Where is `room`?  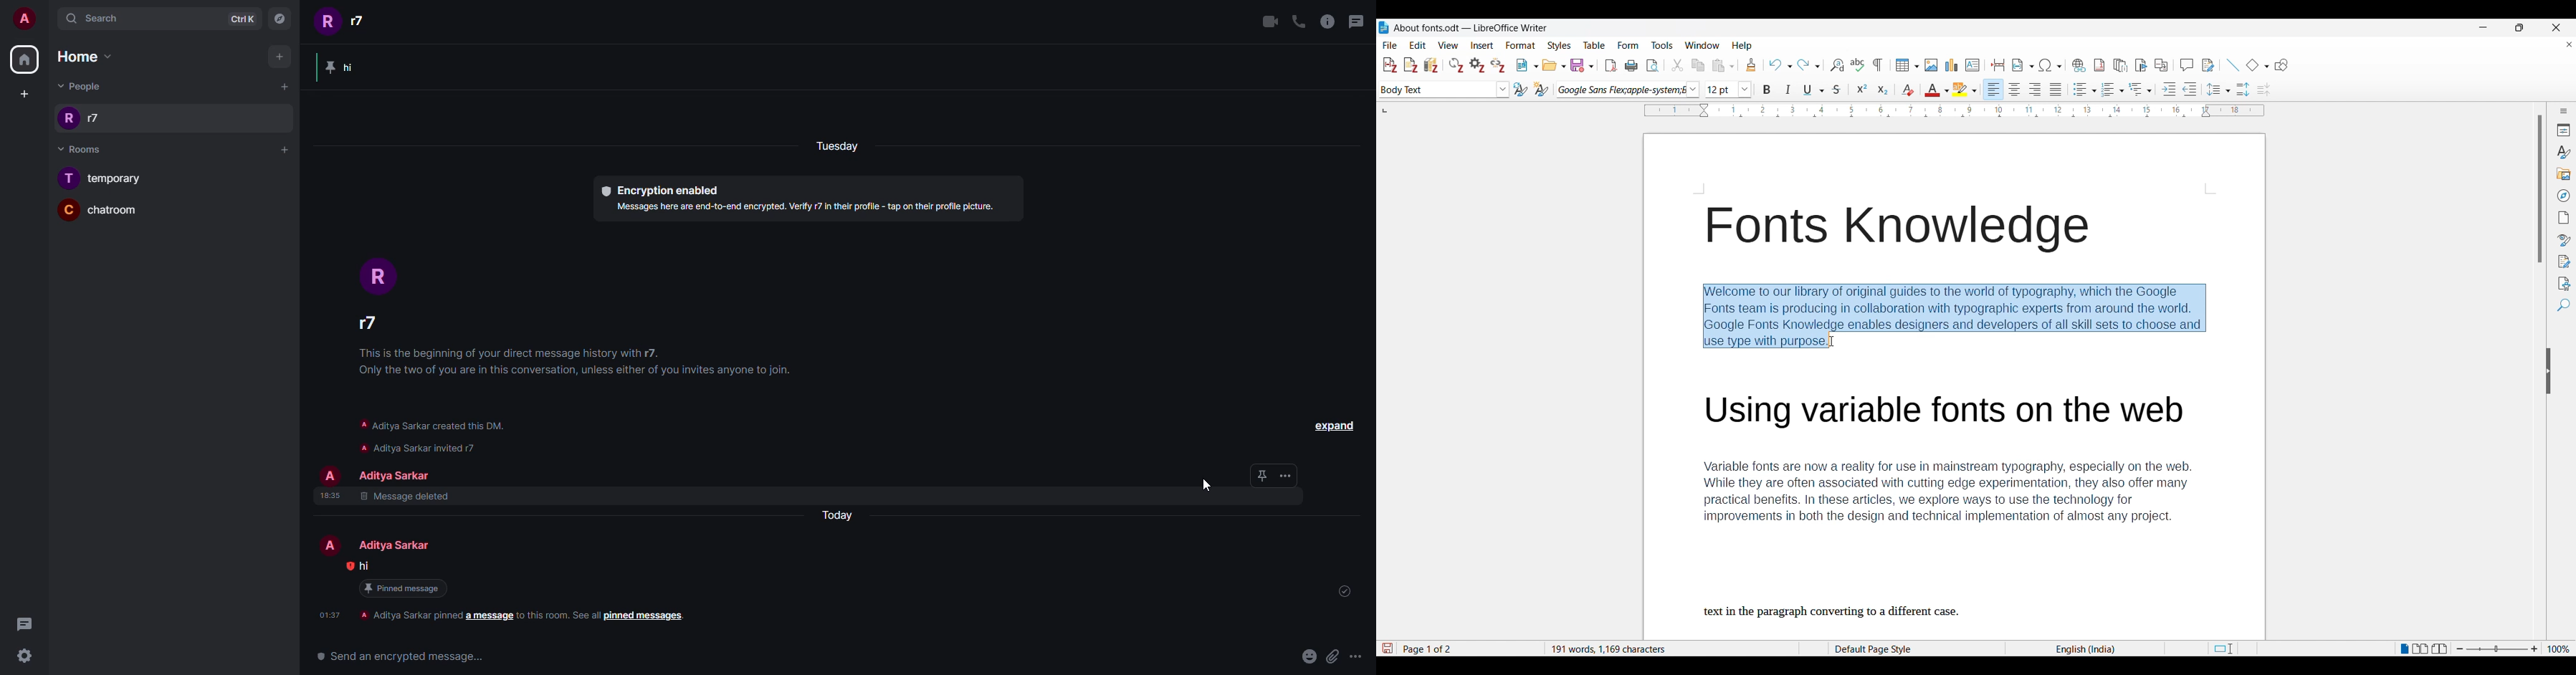
room is located at coordinates (102, 211).